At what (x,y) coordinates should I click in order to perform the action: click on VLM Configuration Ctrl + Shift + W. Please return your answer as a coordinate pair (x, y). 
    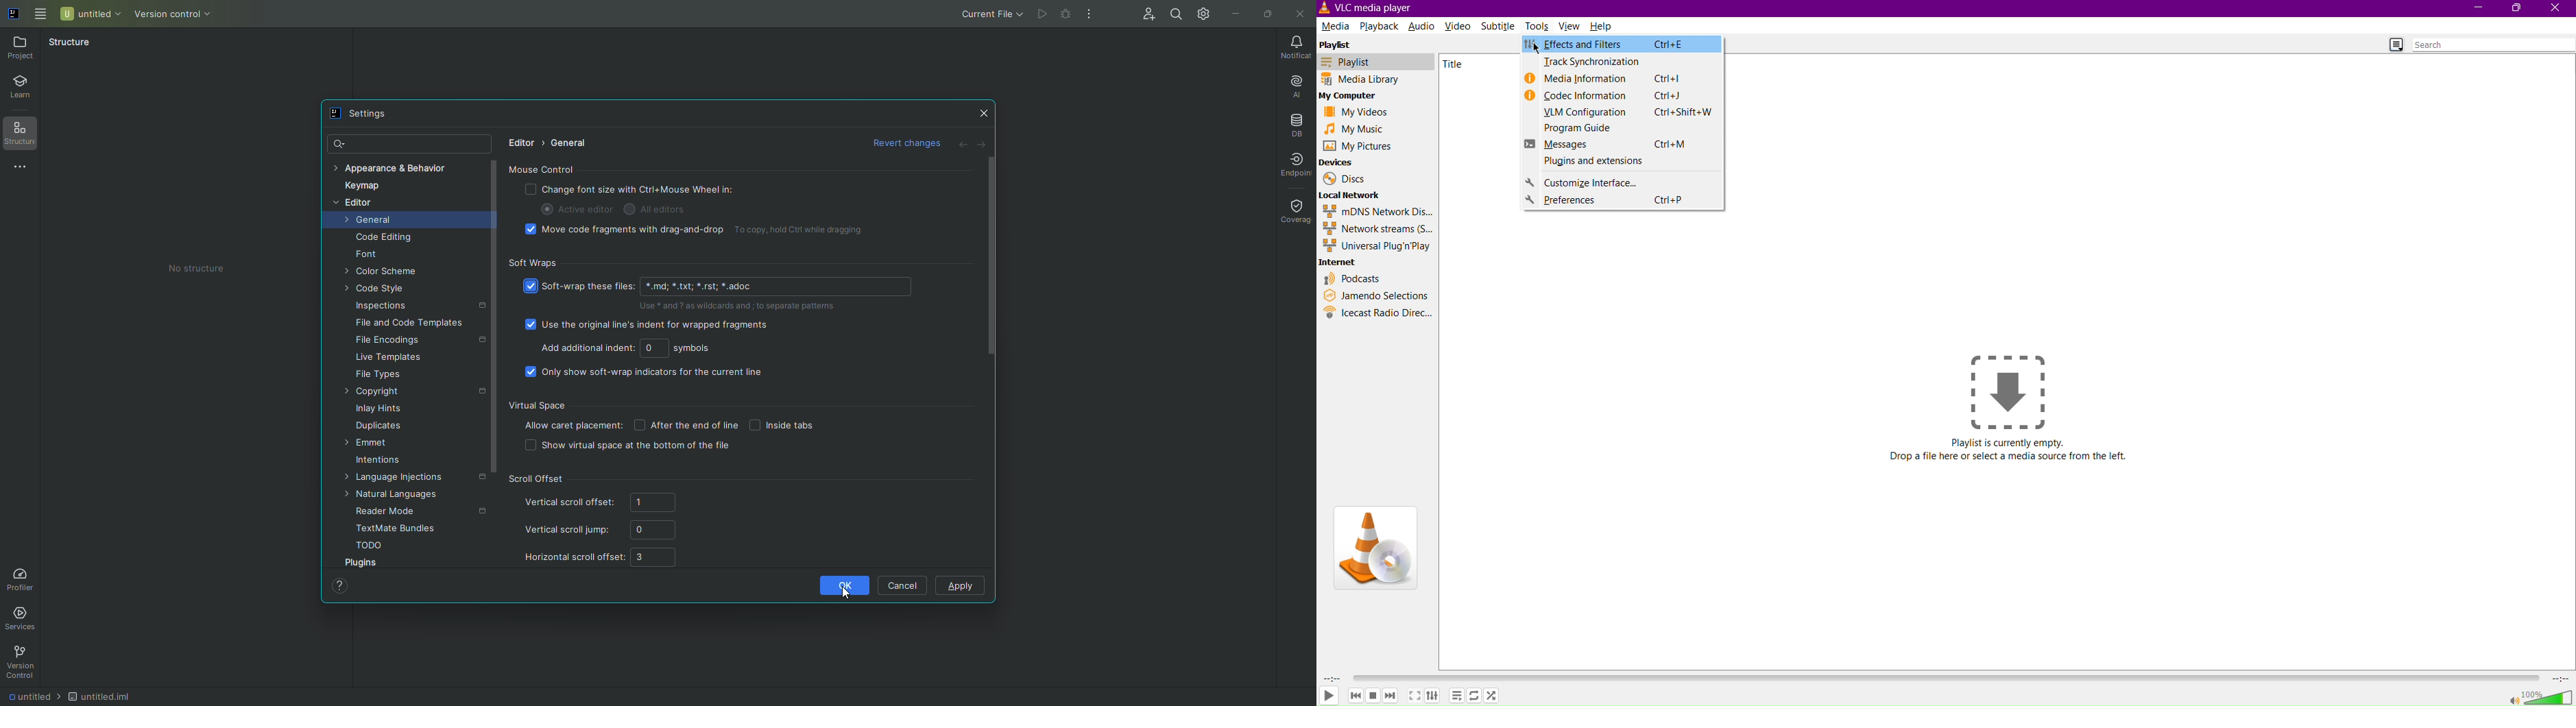
    Looking at the image, I should click on (1620, 113).